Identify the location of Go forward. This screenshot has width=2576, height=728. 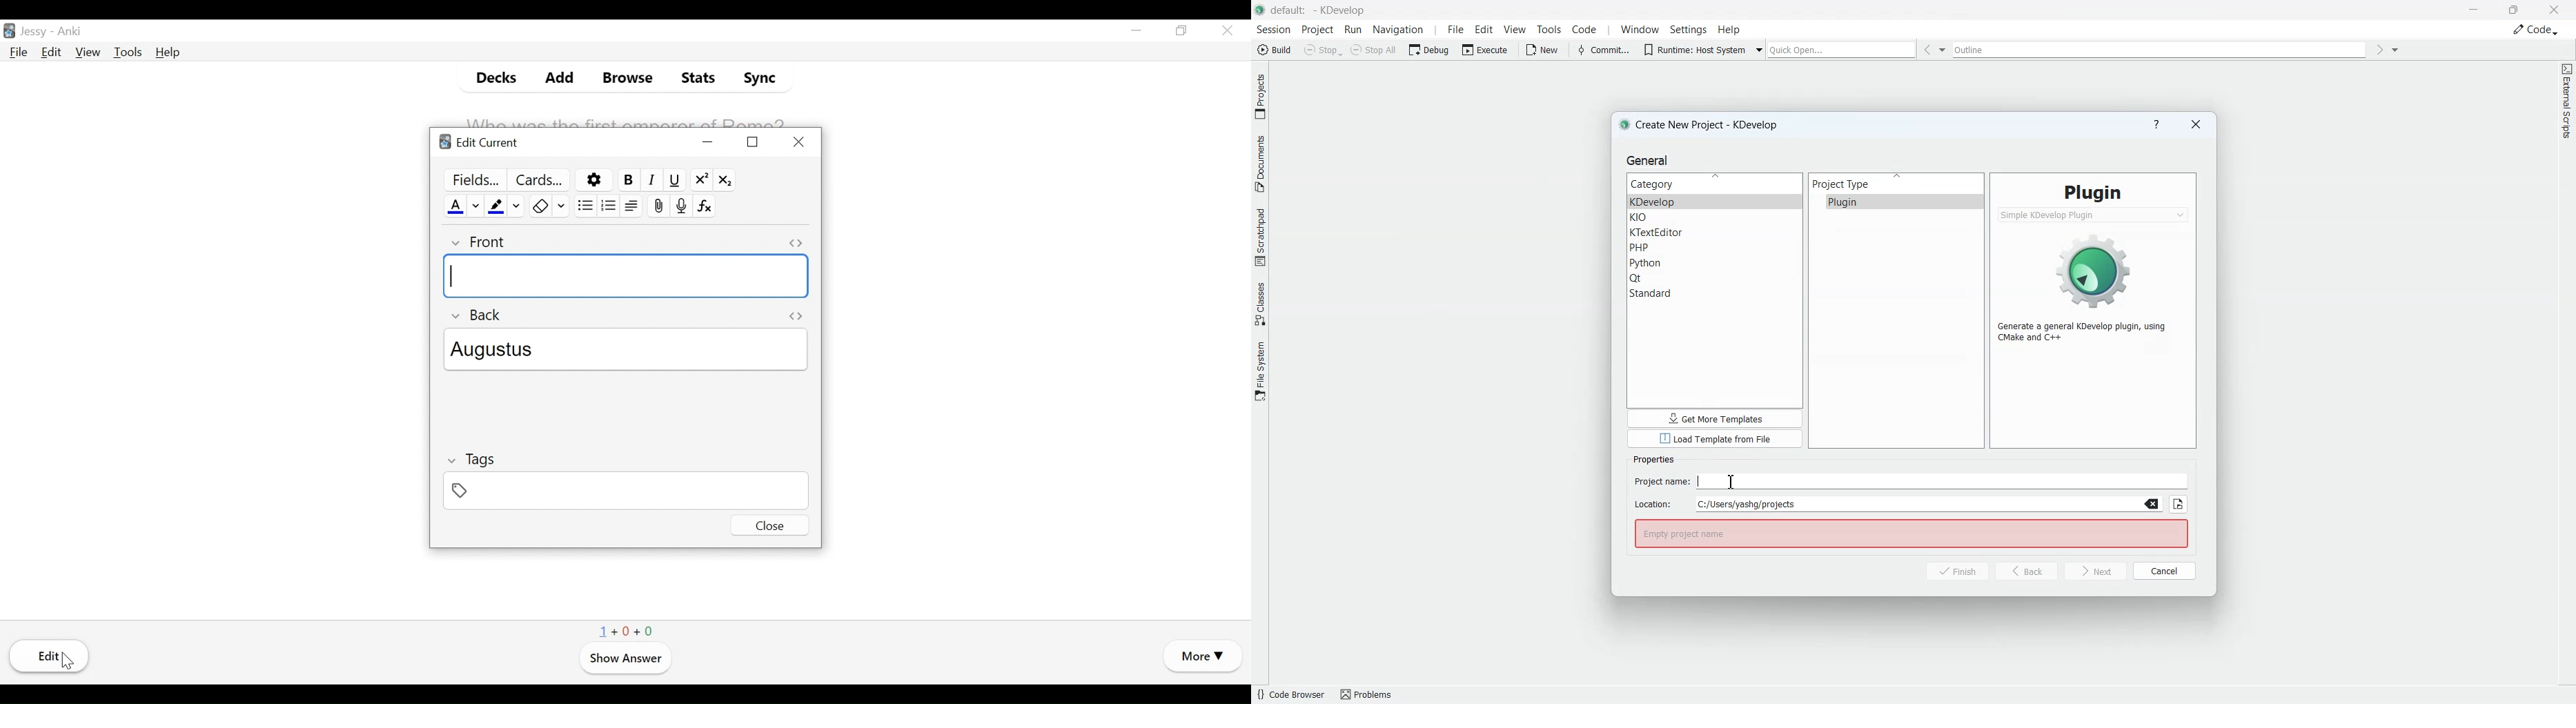
(2379, 50).